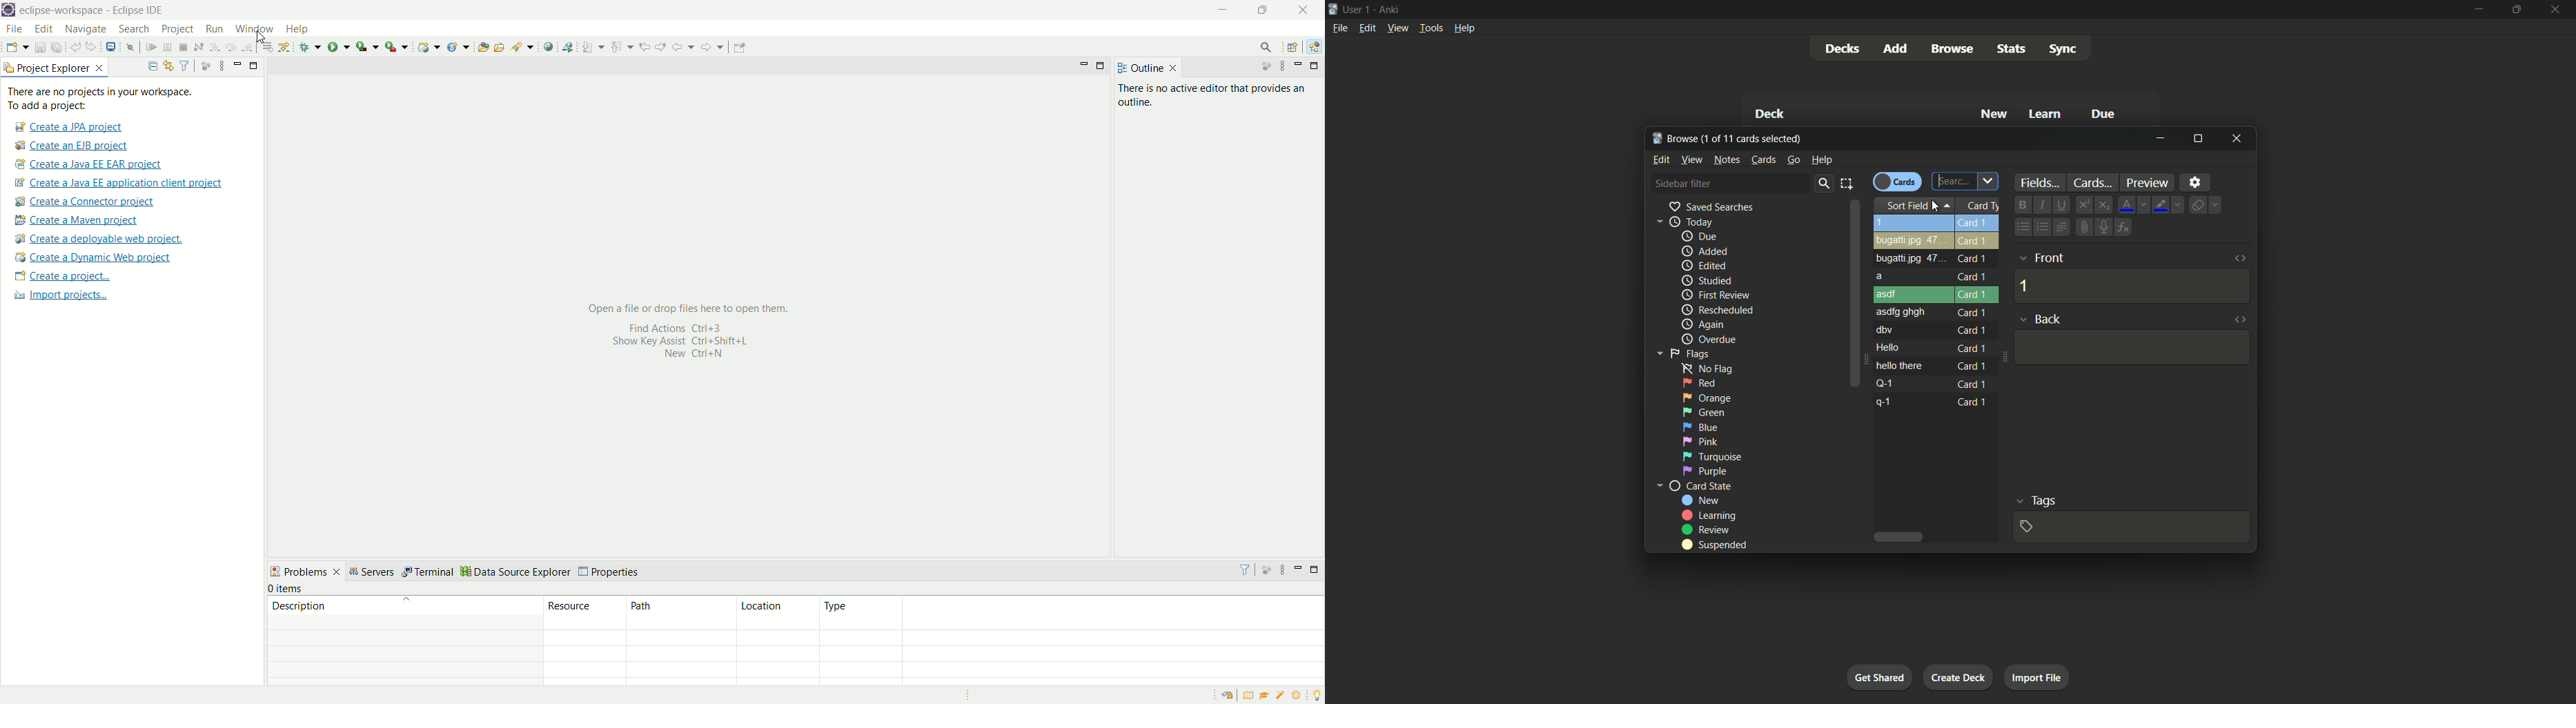 This screenshot has height=728, width=2576. I want to click on toggle html editor, so click(2239, 319).